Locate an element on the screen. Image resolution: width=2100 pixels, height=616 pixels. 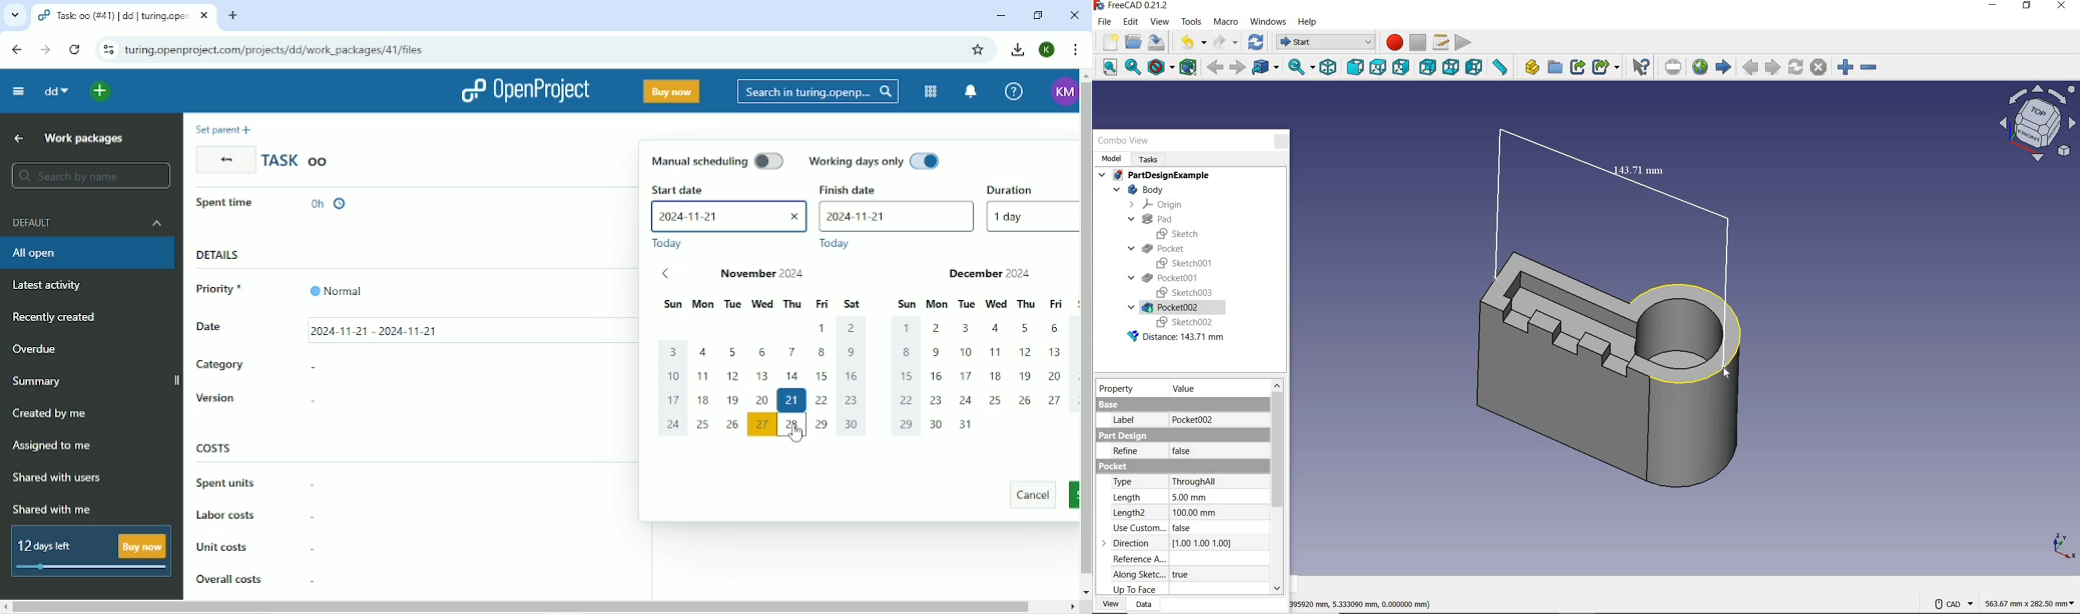
label is located at coordinates (1124, 421).